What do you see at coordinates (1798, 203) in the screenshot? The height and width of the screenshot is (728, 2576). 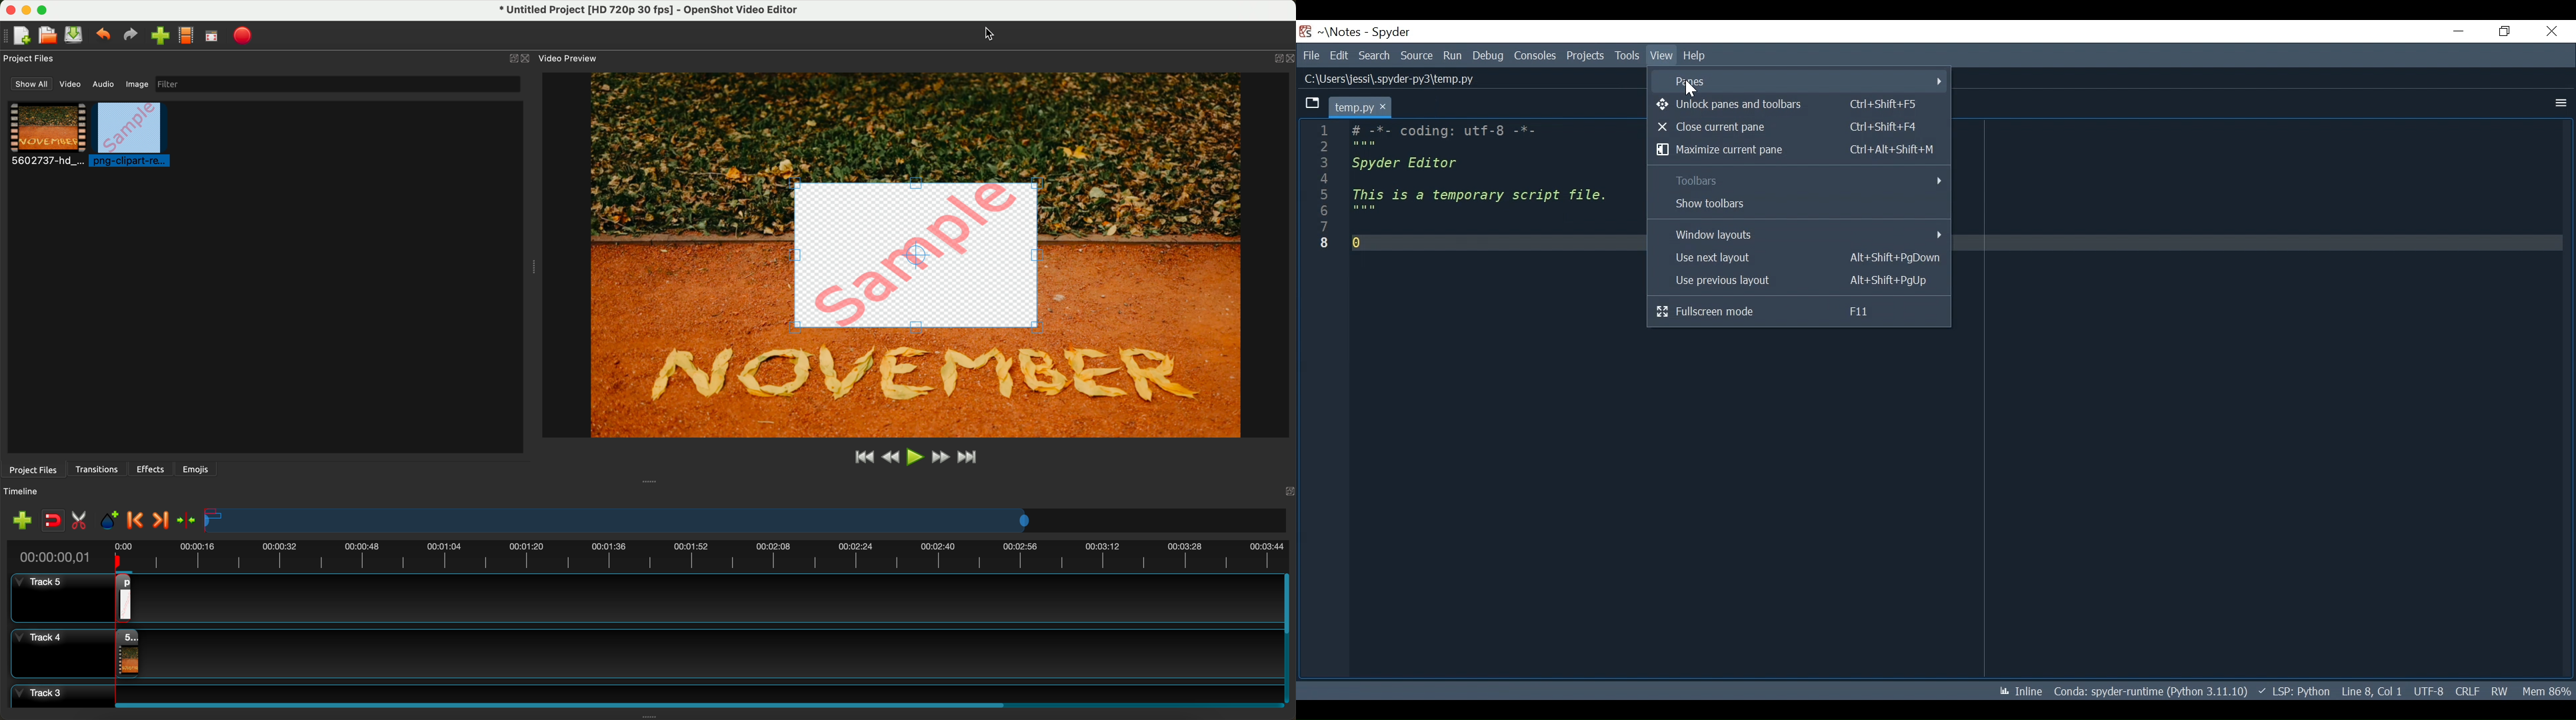 I see `Show toolbars` at bounding box center [1798, 203].